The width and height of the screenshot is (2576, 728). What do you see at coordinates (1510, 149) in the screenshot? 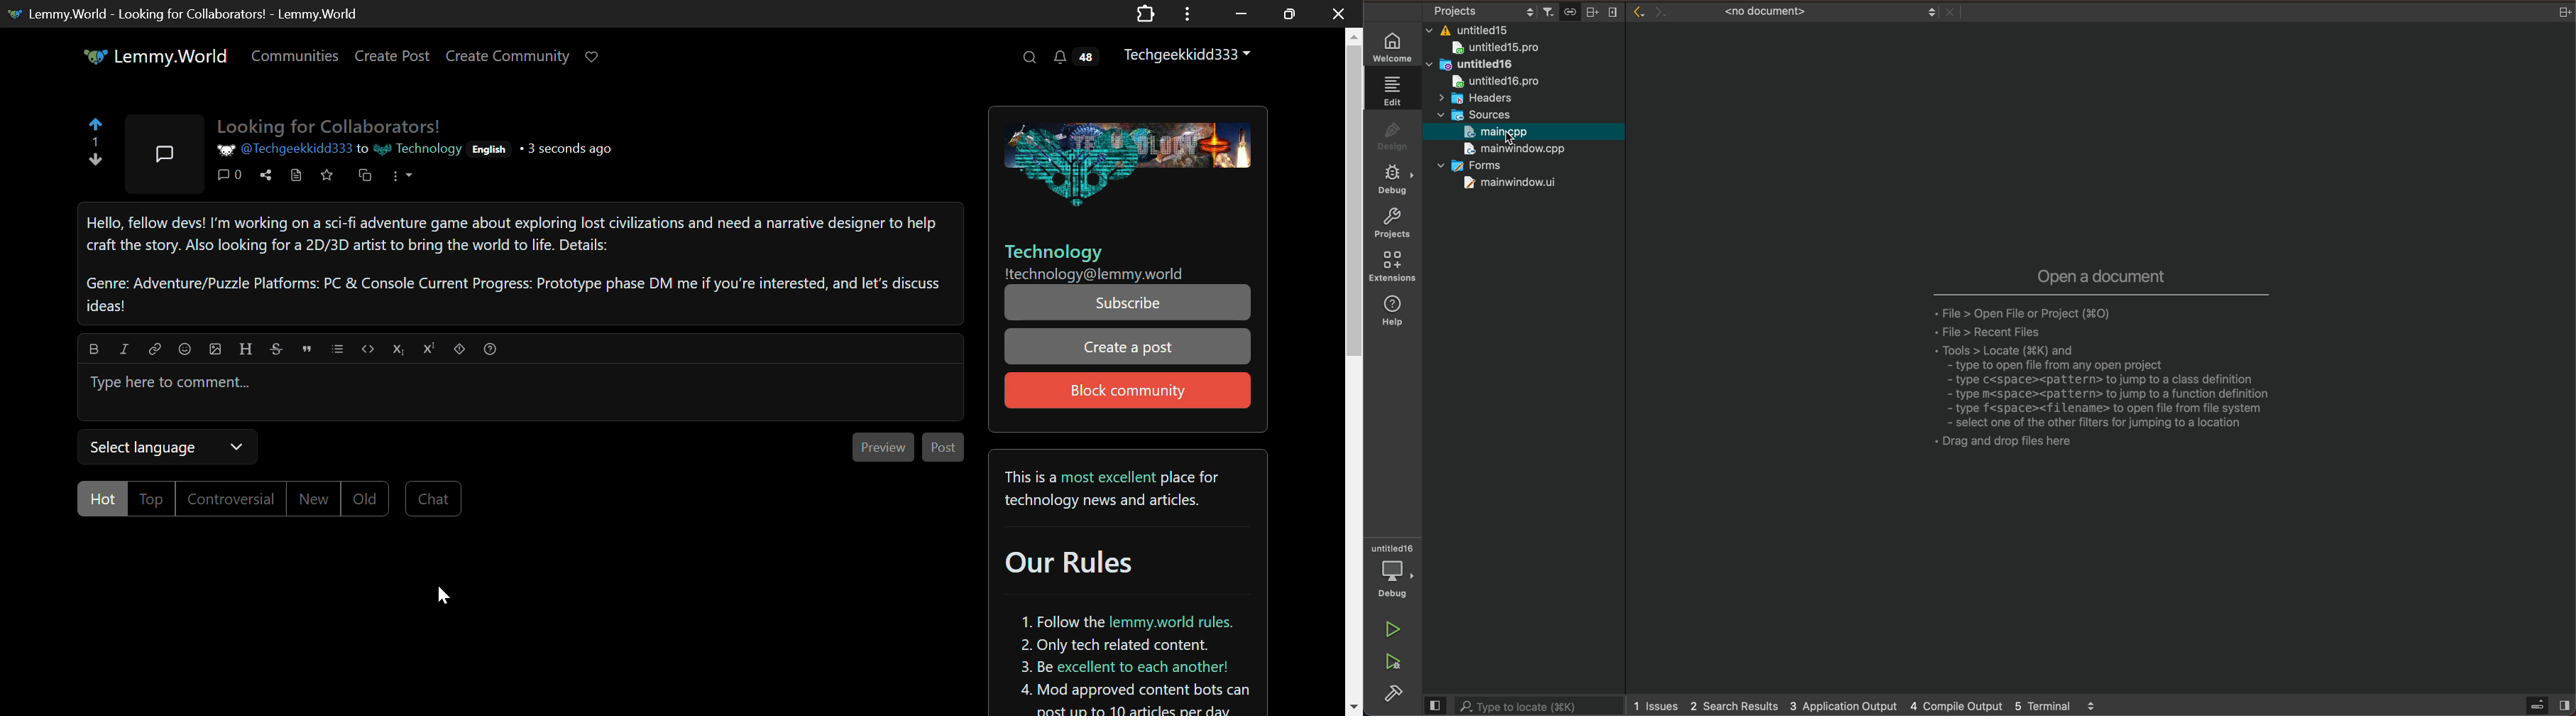
I see `mainwindow.cpp` at bounding box center [1510, 149].